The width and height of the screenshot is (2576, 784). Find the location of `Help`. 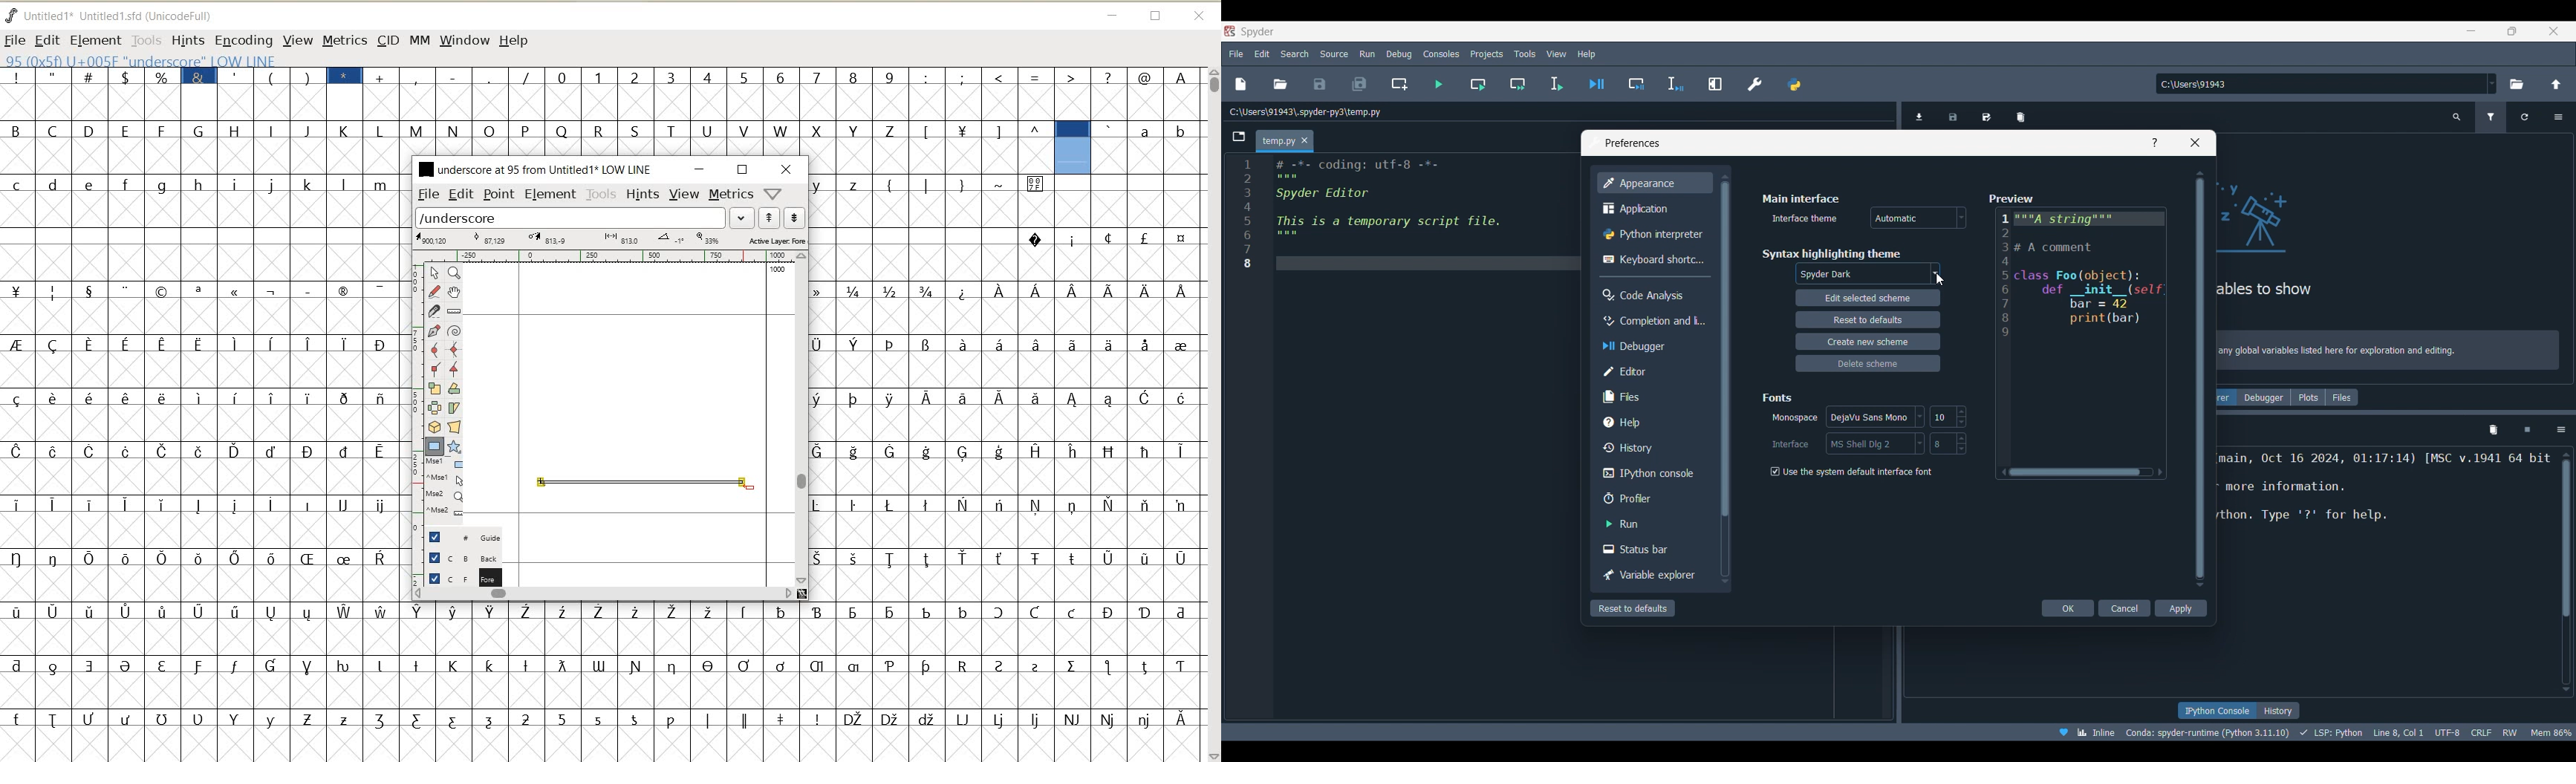

Help is located at coordinates (2155, 143).